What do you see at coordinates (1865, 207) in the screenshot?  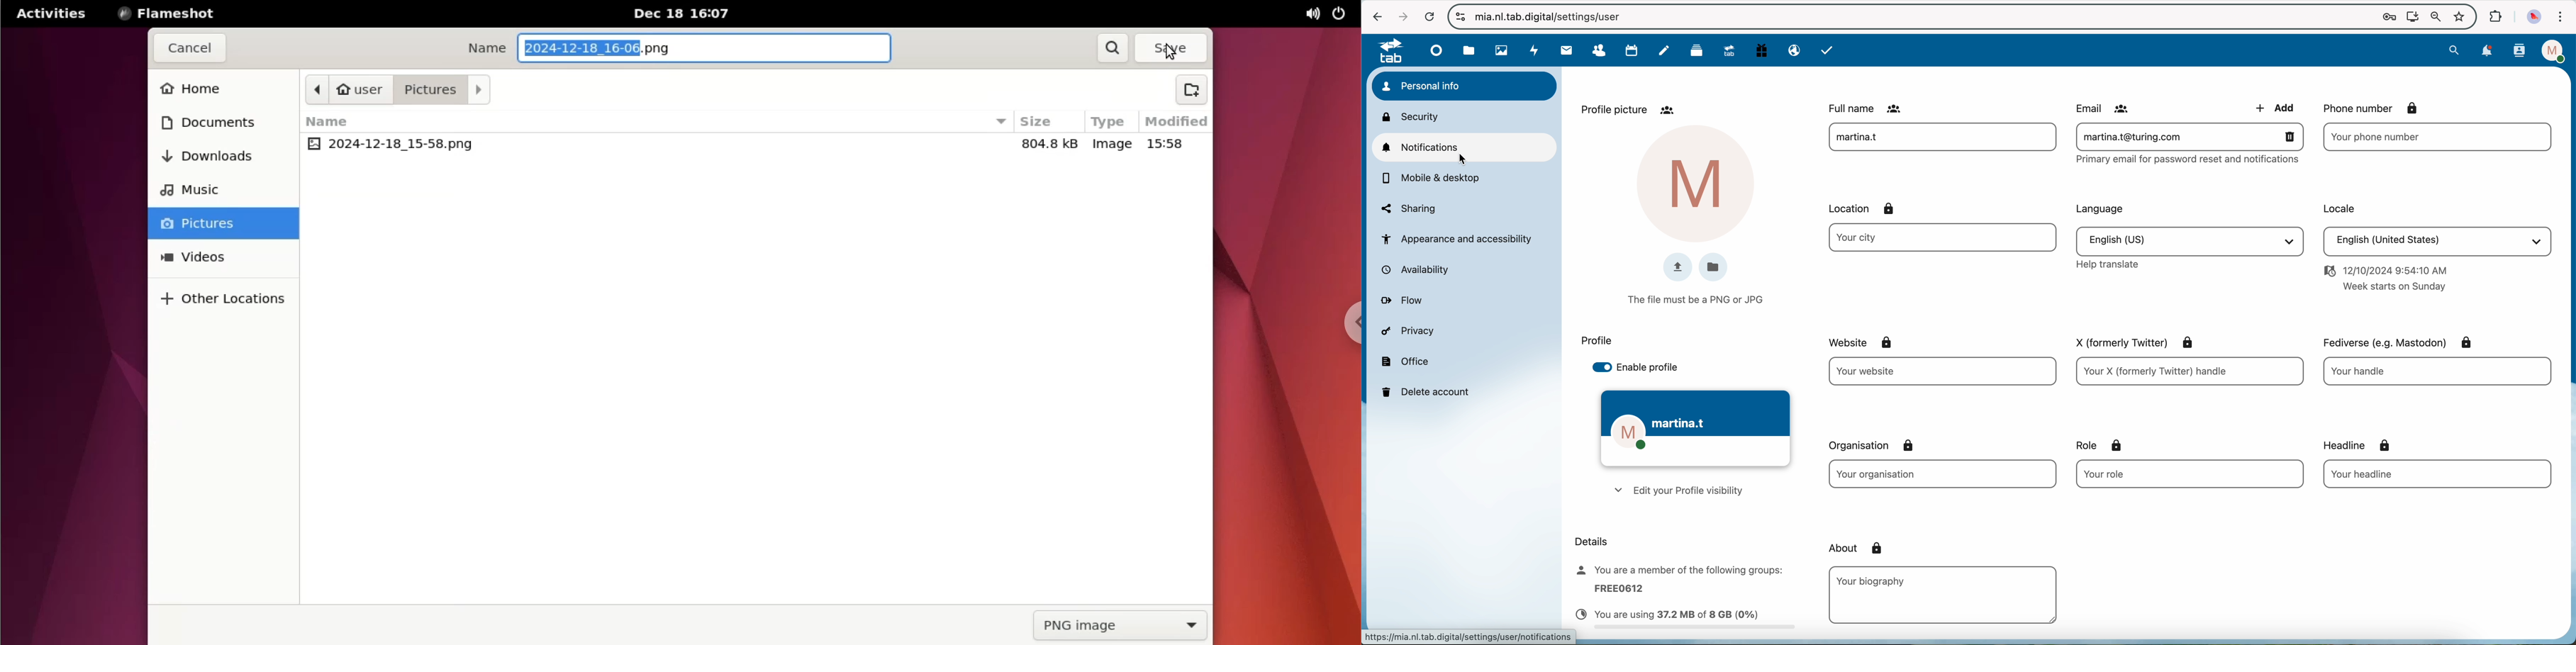 I see `location` at bounding box center [1865, 207].